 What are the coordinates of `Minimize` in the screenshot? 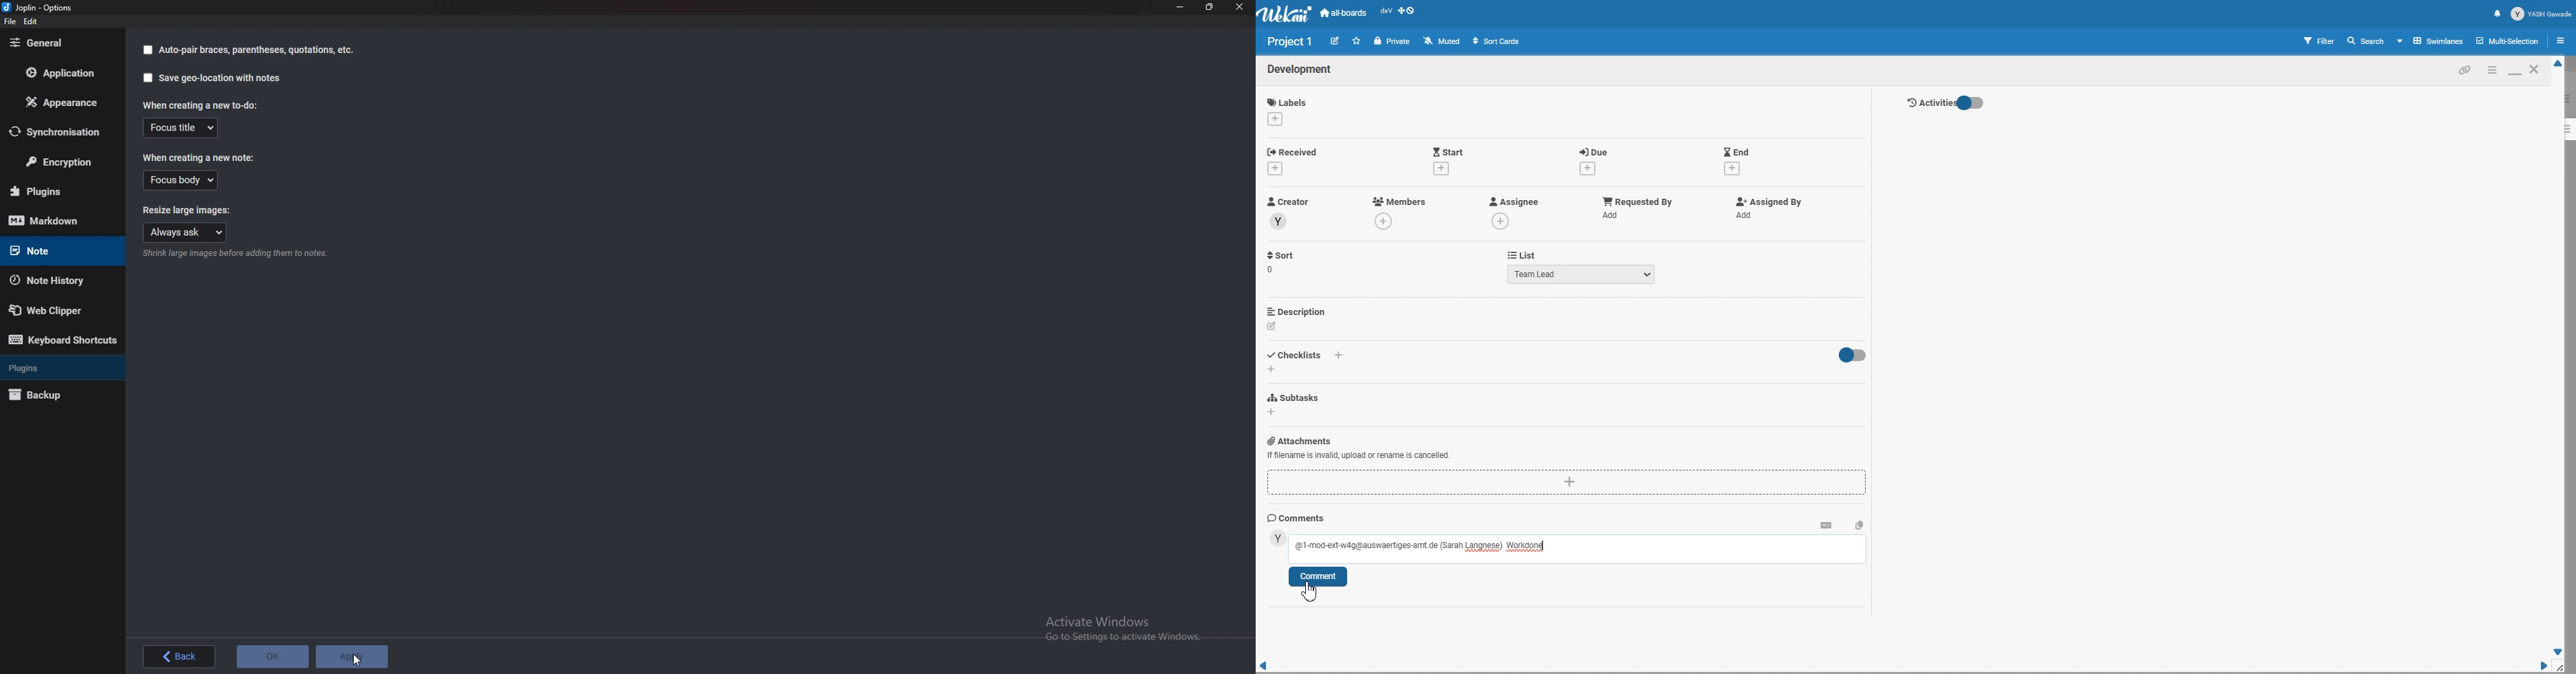 It's located at (1180, 7).